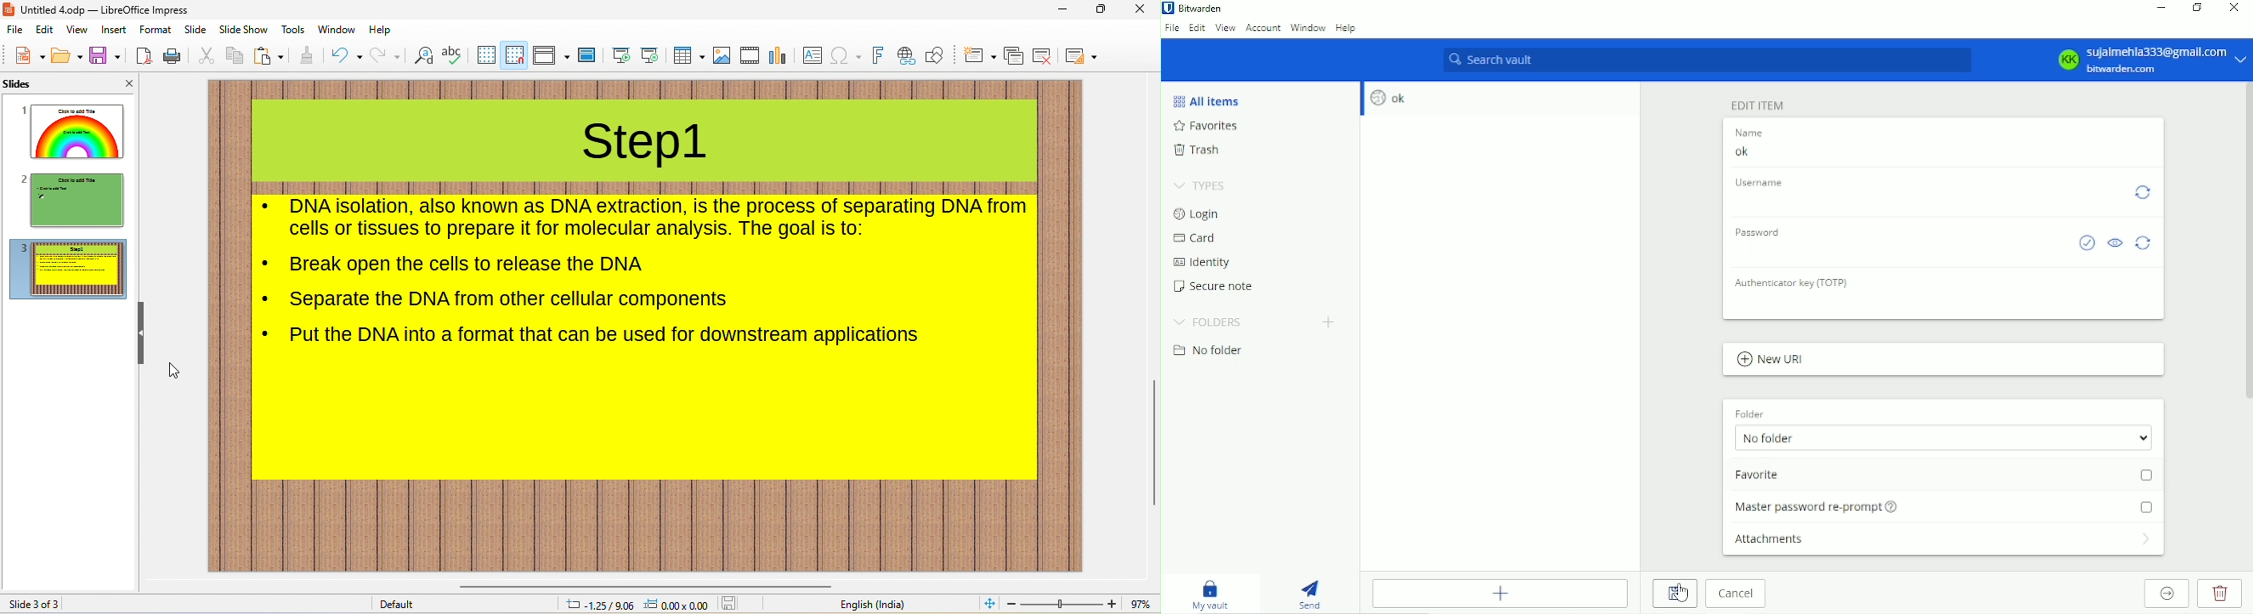  Describe the element at coordinates (688, 56) in the screenshot. I see `table` at that location.